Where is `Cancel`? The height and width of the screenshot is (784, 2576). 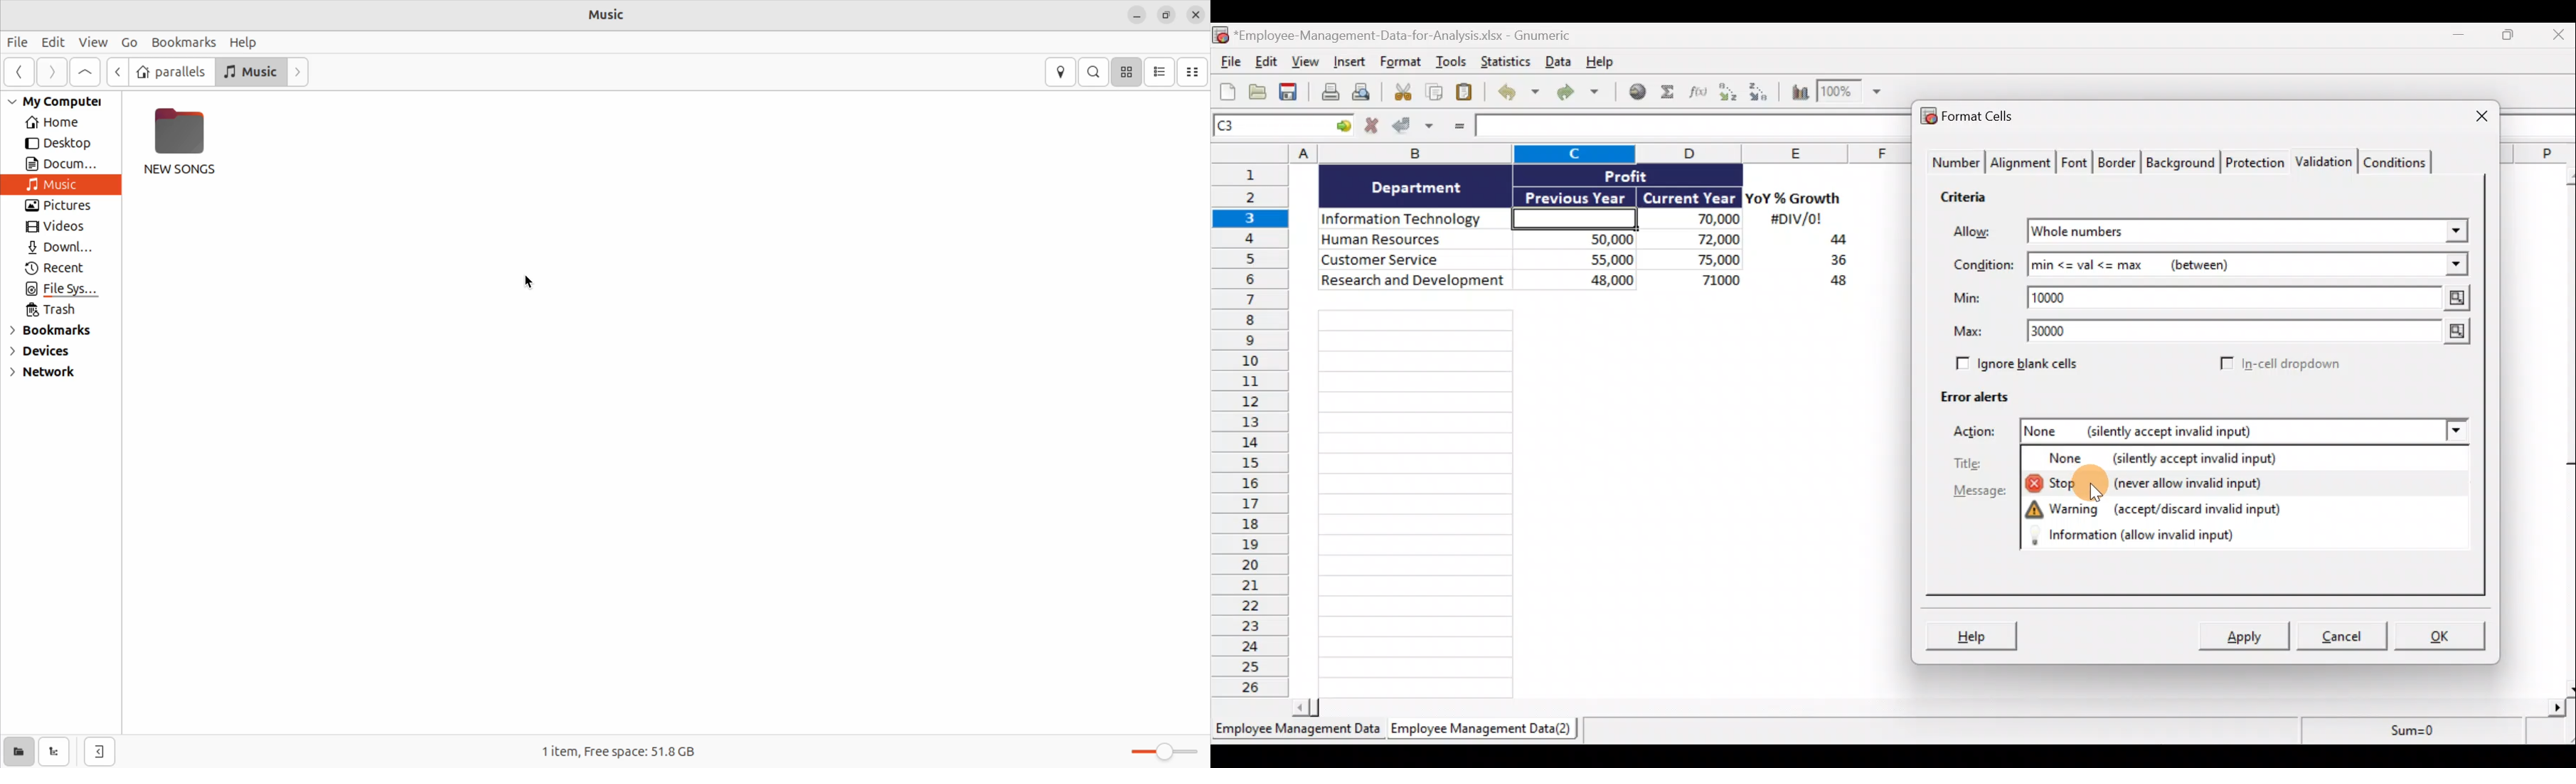 Cancel is located at coordinates (2347, 638).